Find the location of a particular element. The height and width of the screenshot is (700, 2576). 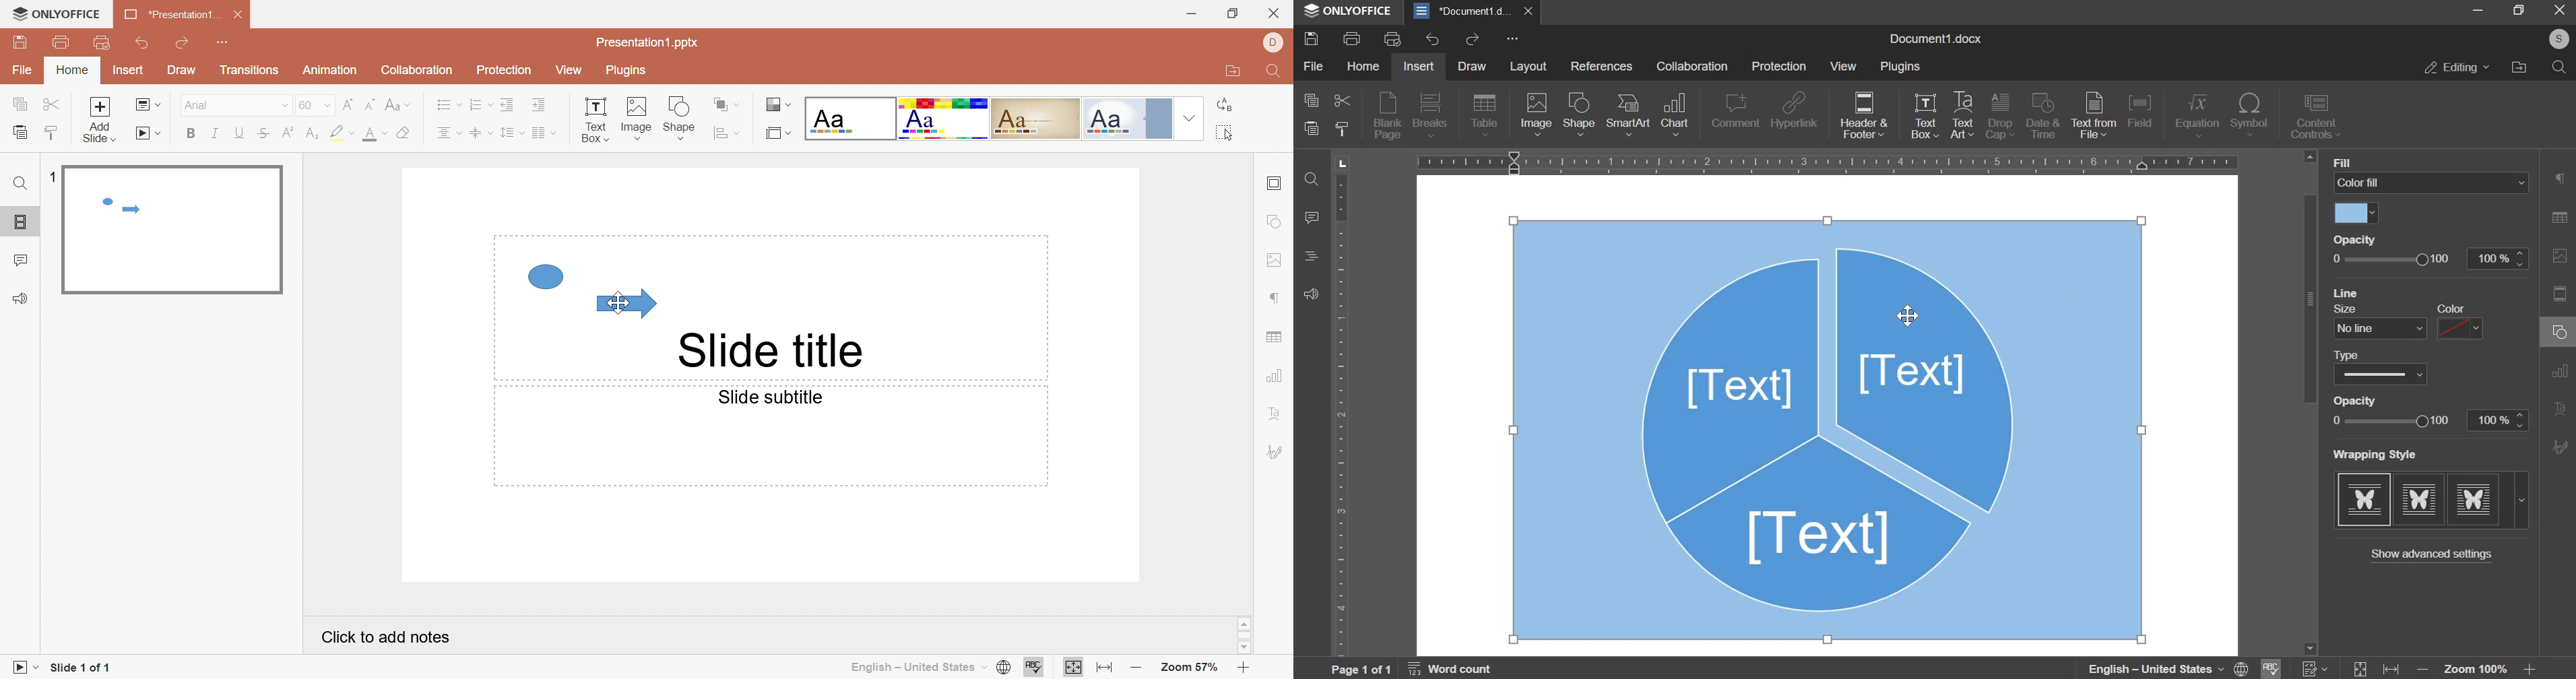

copy is located at coordinates (1312, 103).